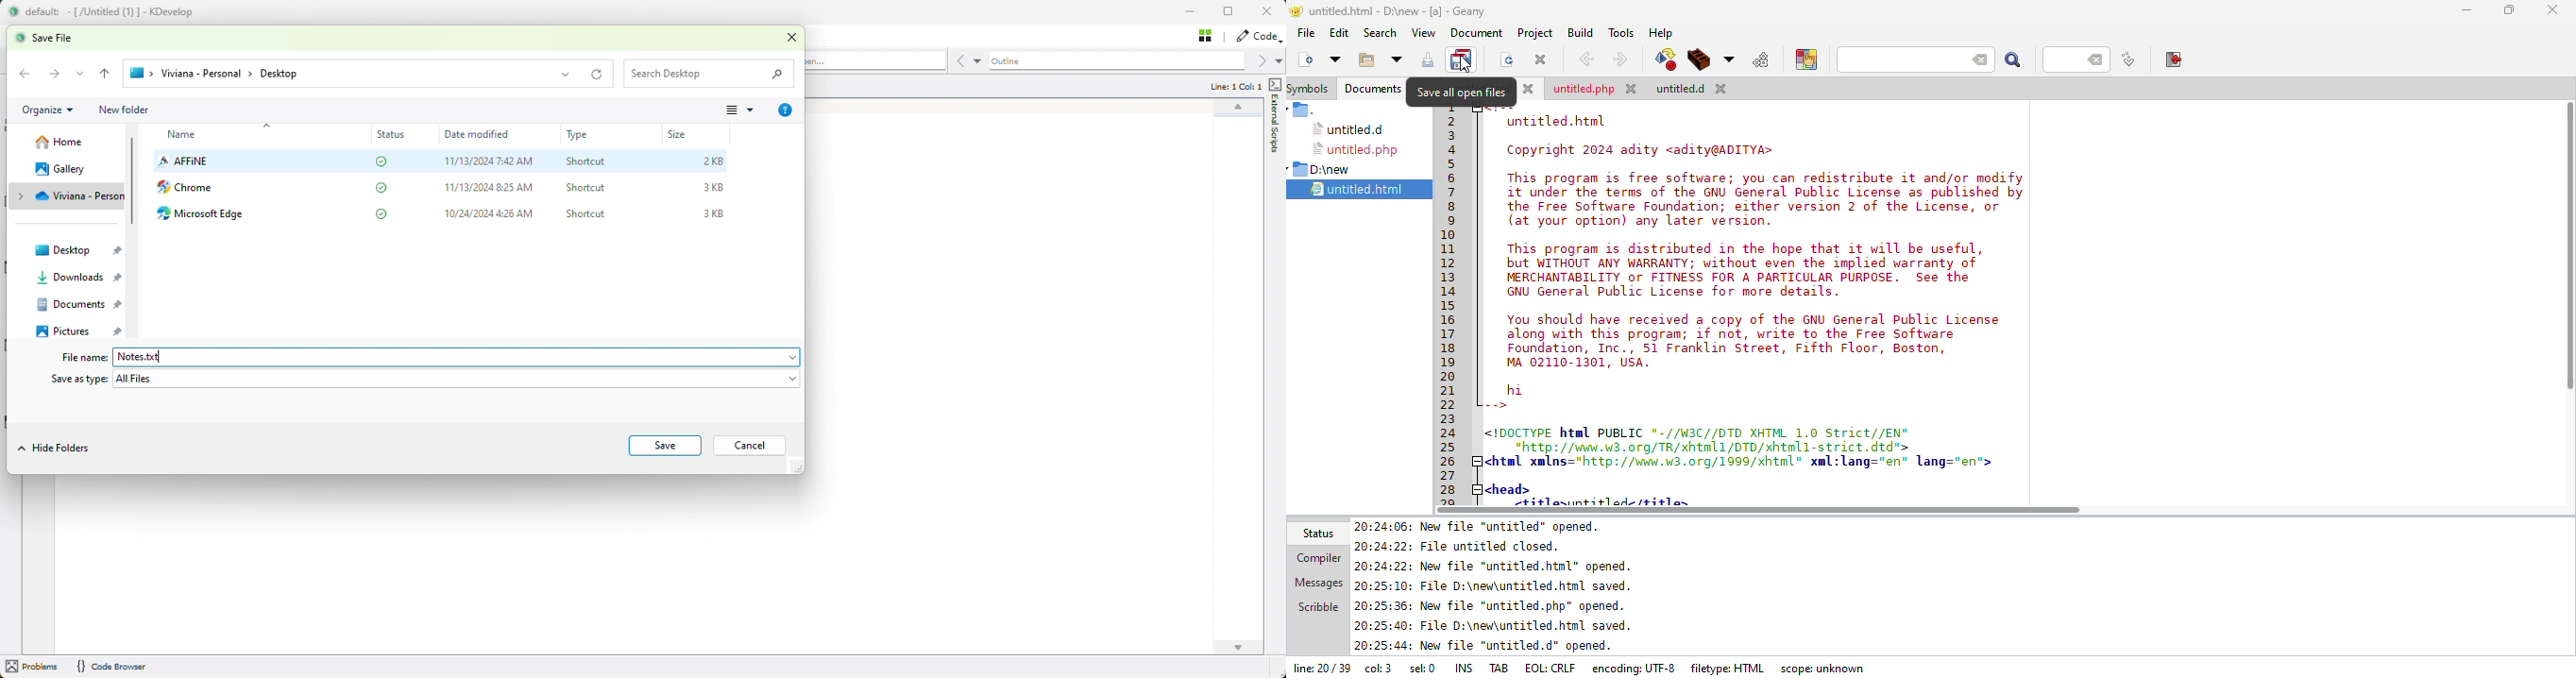 The image size is (2576, 700). Describe the element at coordinates (80, 74) in the screenshot. I see `dropdown` at that location.